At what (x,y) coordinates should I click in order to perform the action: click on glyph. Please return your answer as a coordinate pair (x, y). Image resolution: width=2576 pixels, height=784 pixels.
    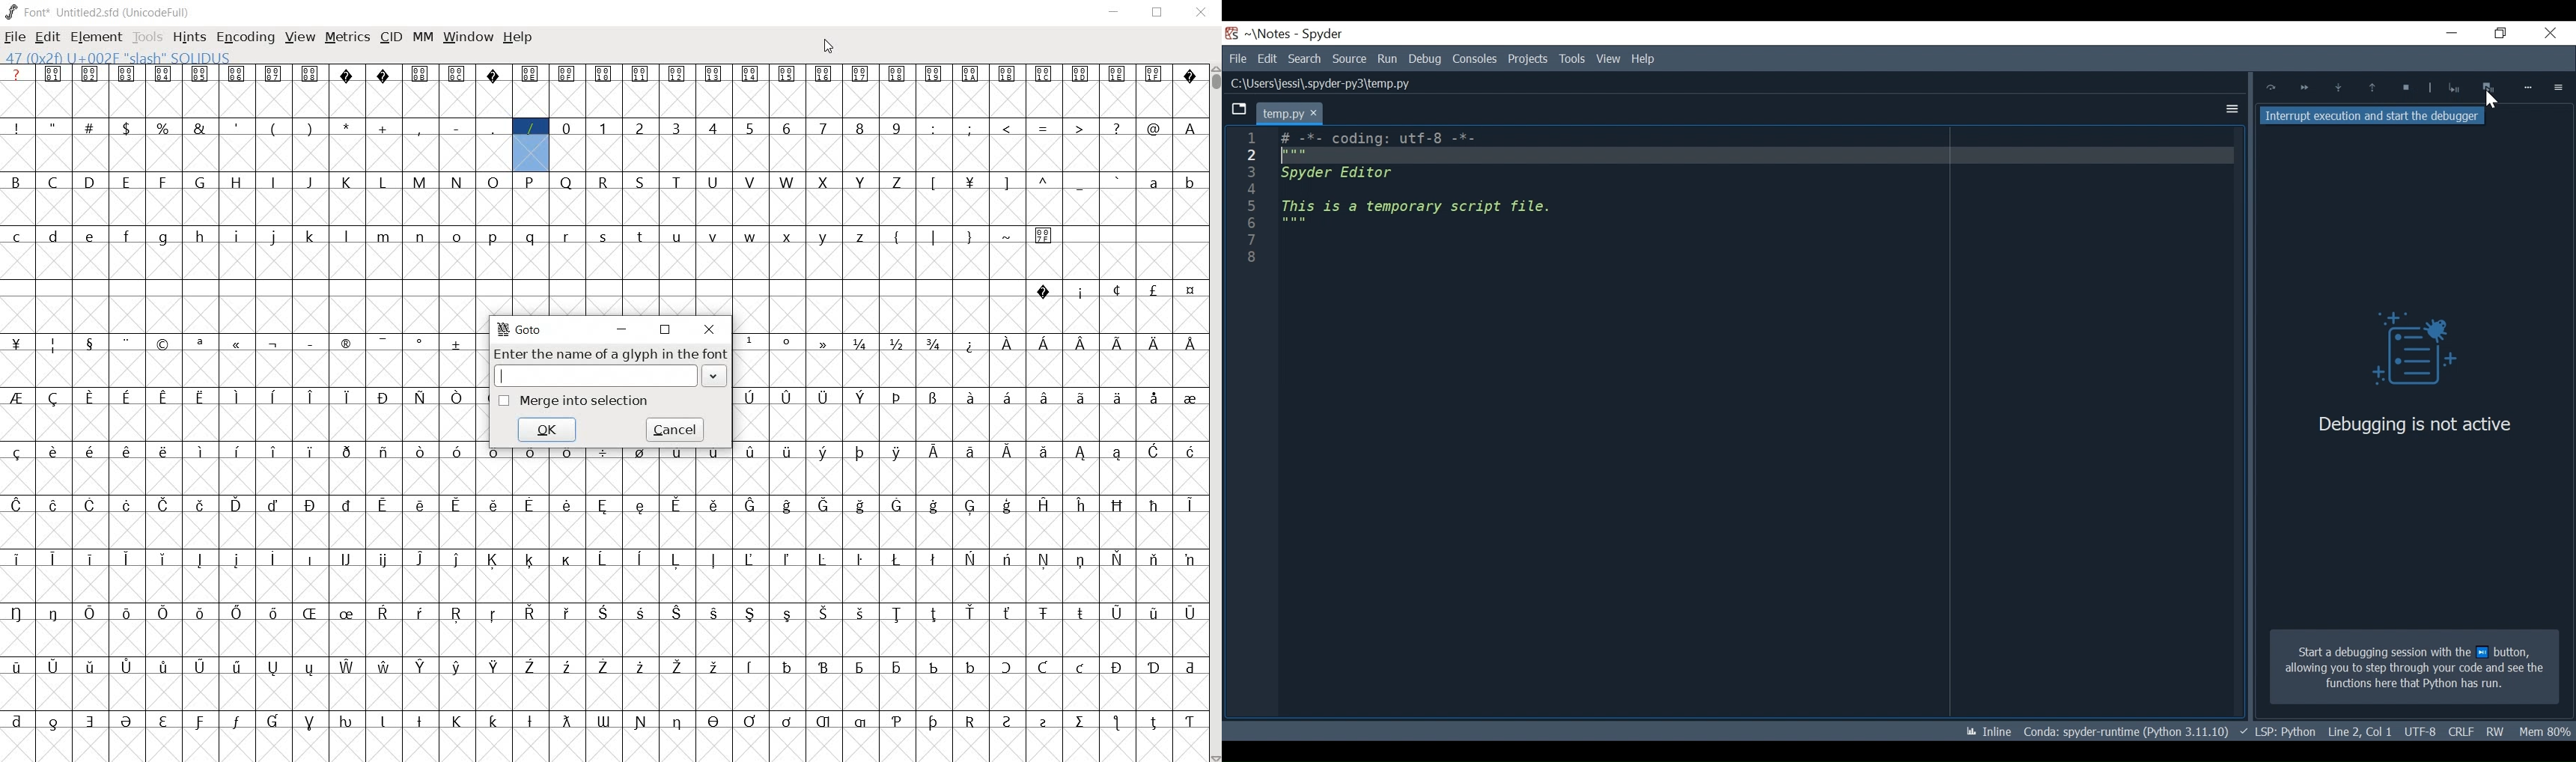
    Looking at the image, I should click on (751, 452).